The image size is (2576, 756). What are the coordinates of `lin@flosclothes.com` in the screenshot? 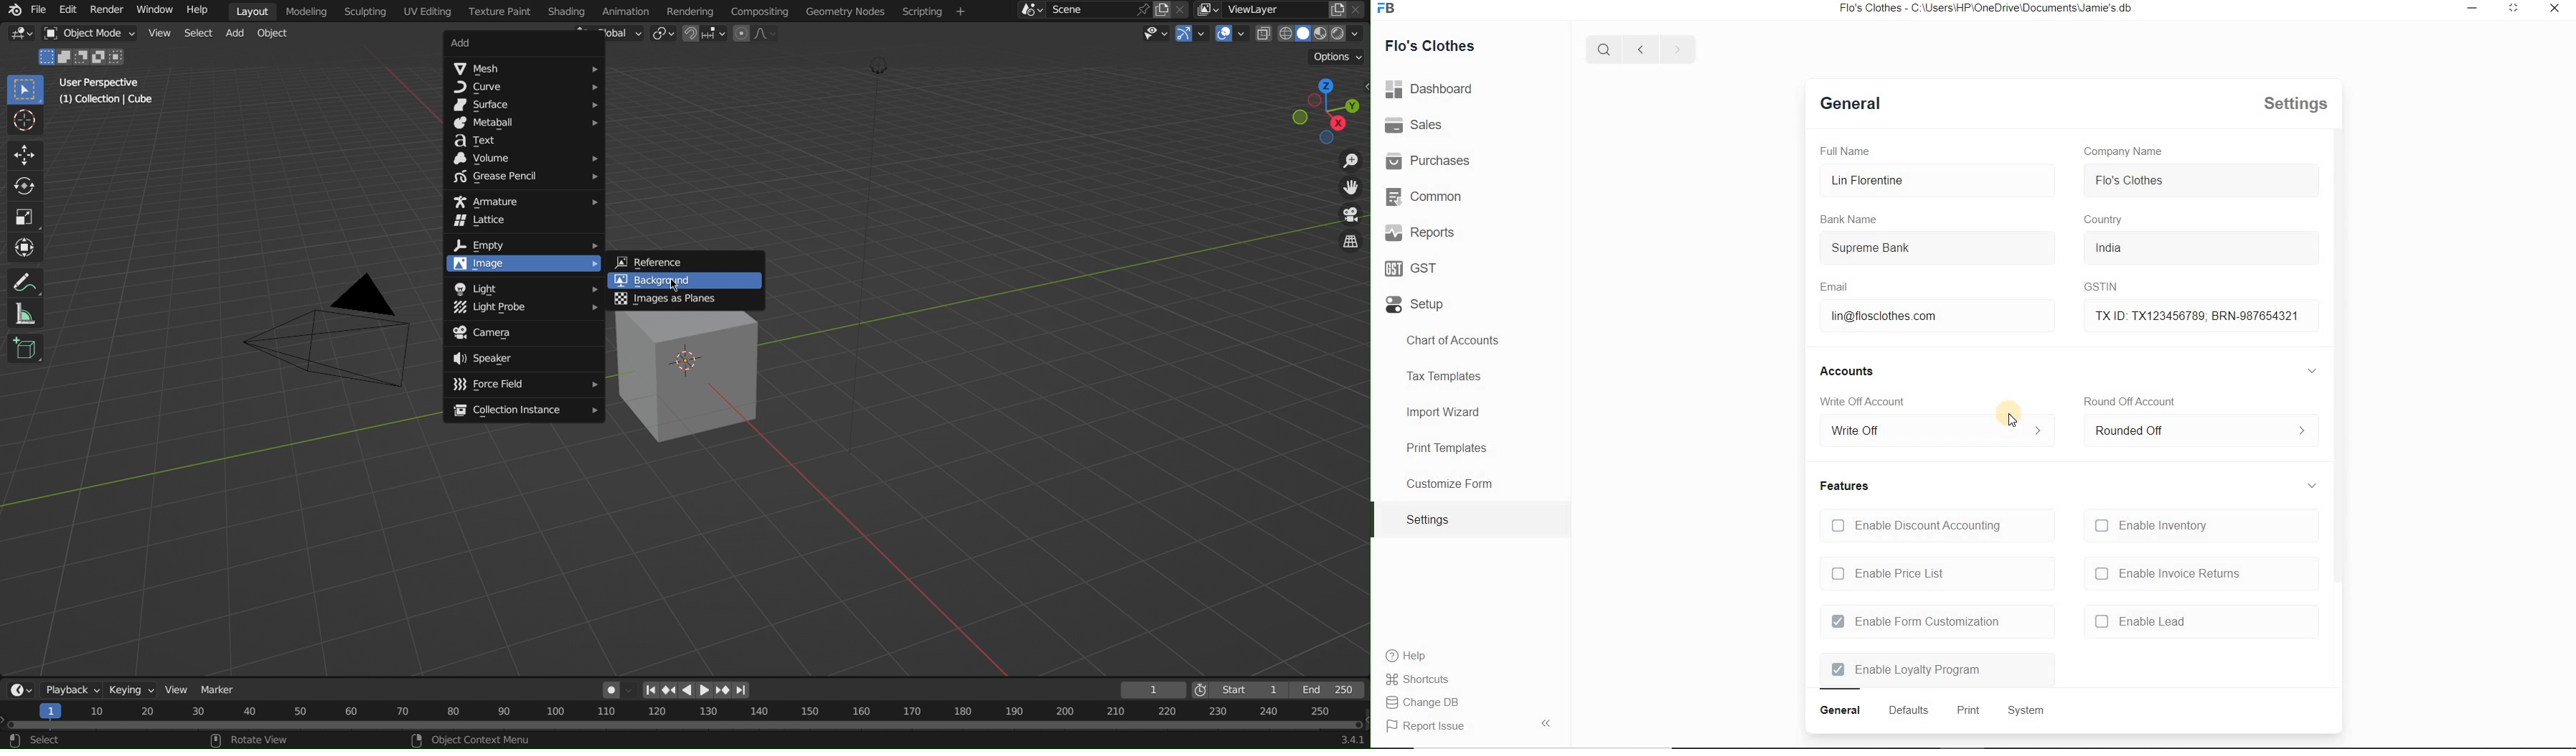 It's located at (1903, 317).